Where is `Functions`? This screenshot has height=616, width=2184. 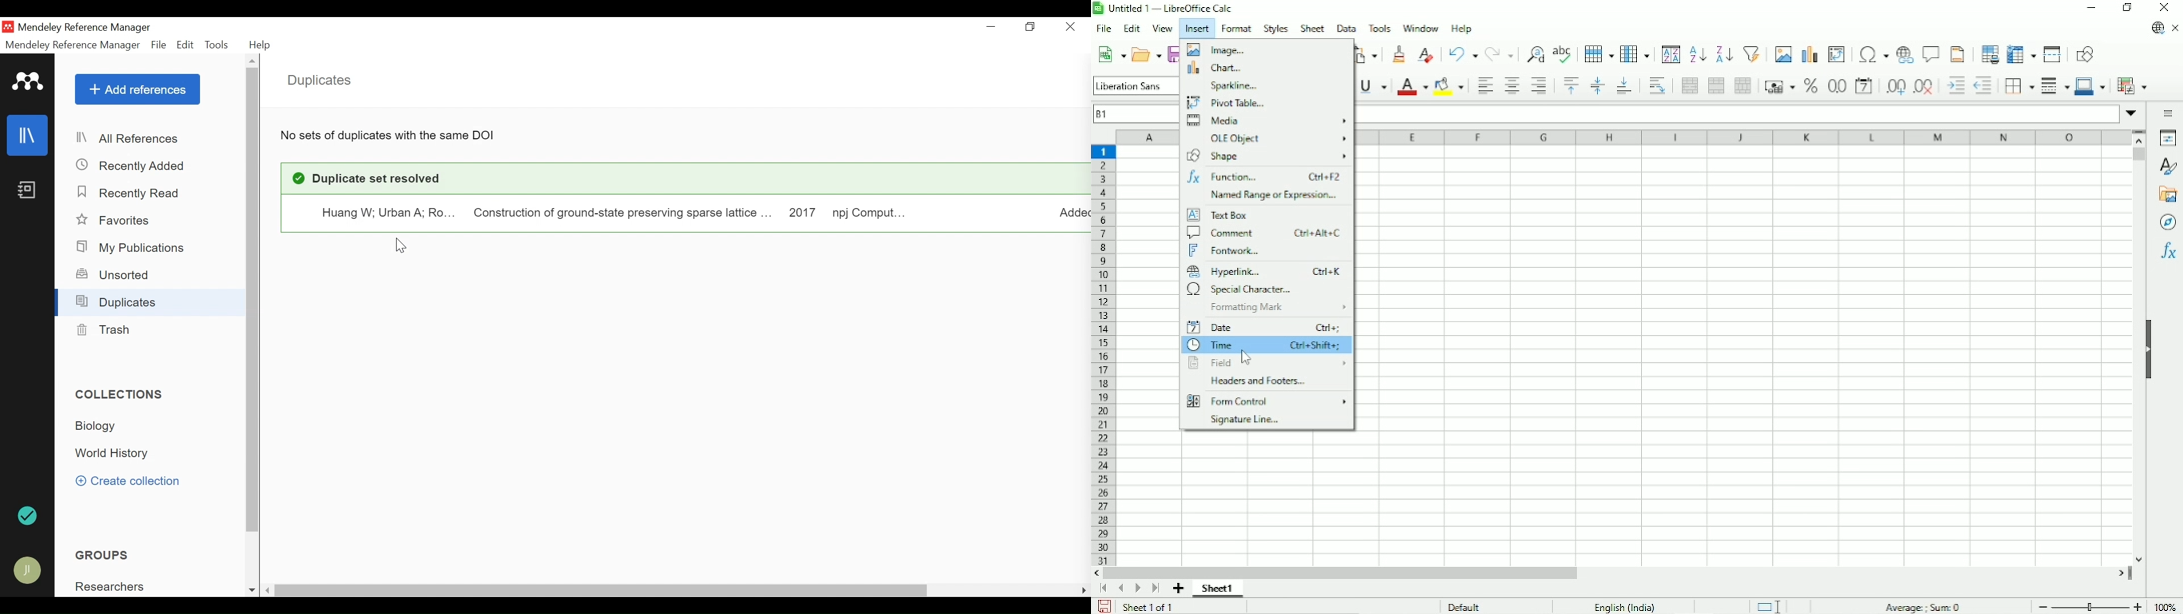
Functions is located at coordinates (2170, 251).